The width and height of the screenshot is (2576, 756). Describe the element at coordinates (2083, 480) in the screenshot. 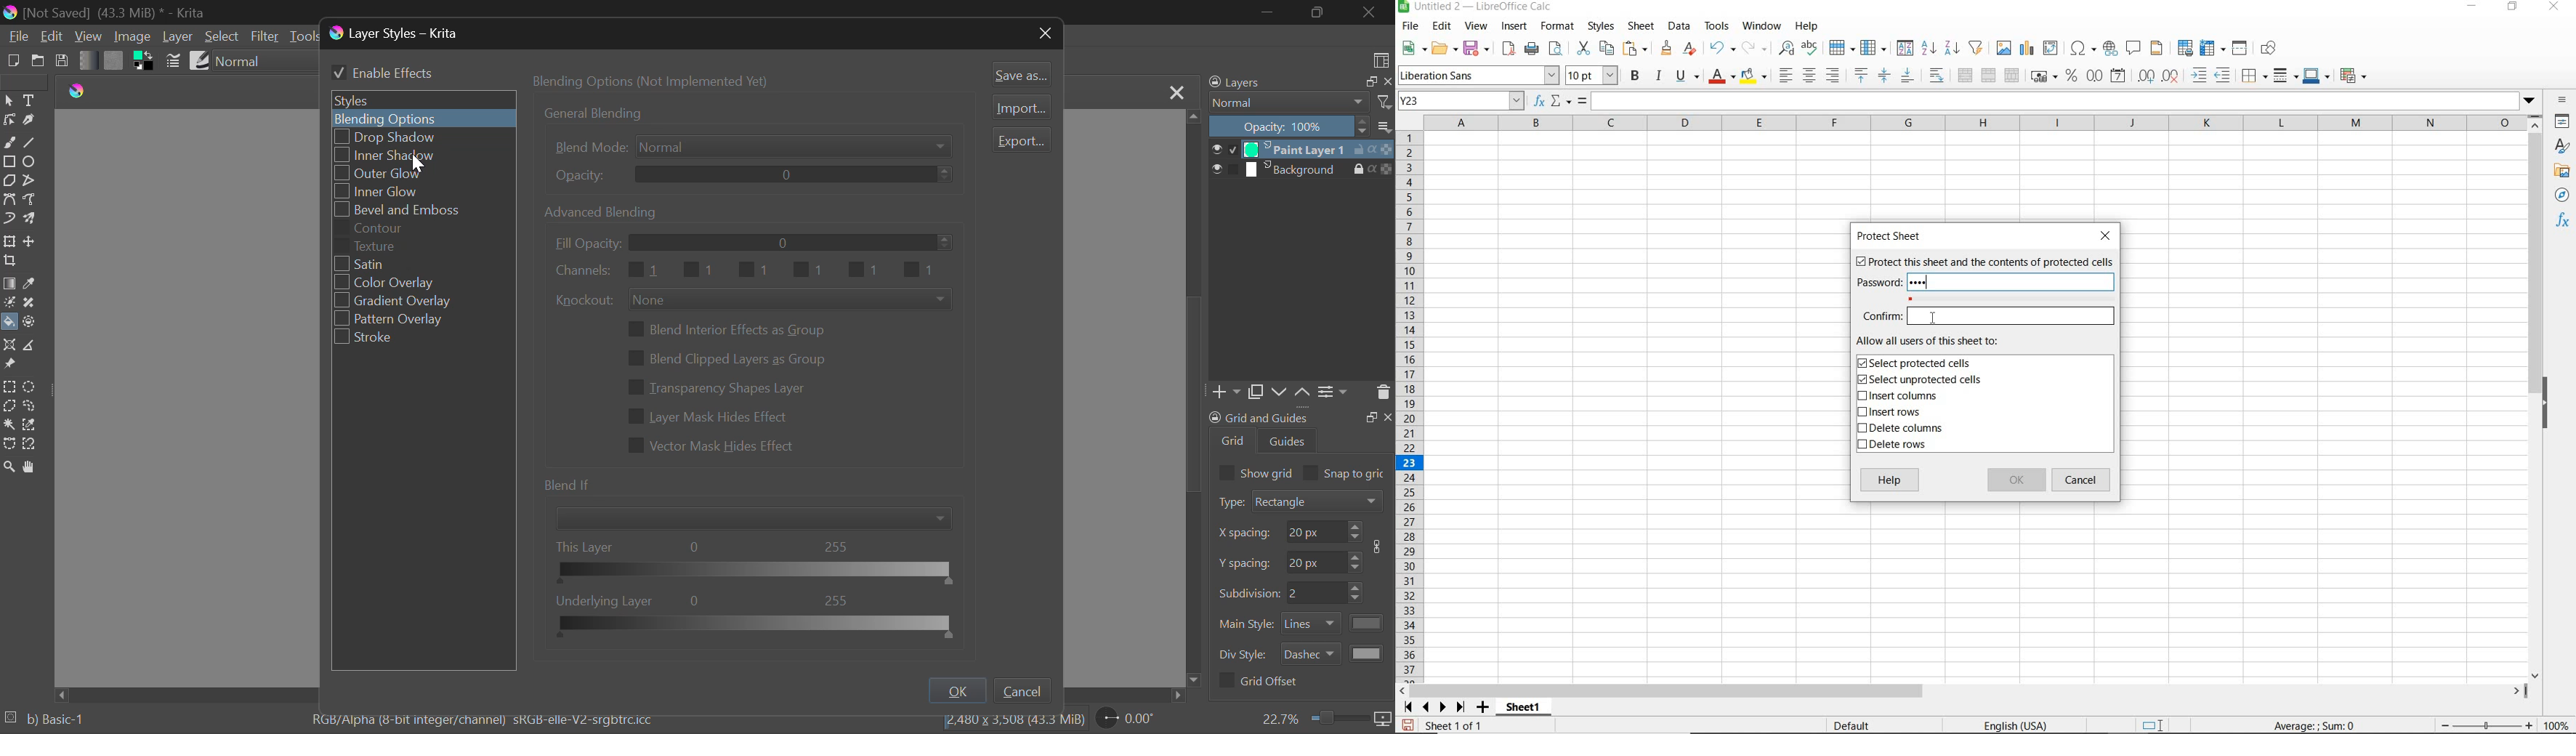

I see `CANCEL` at that location.